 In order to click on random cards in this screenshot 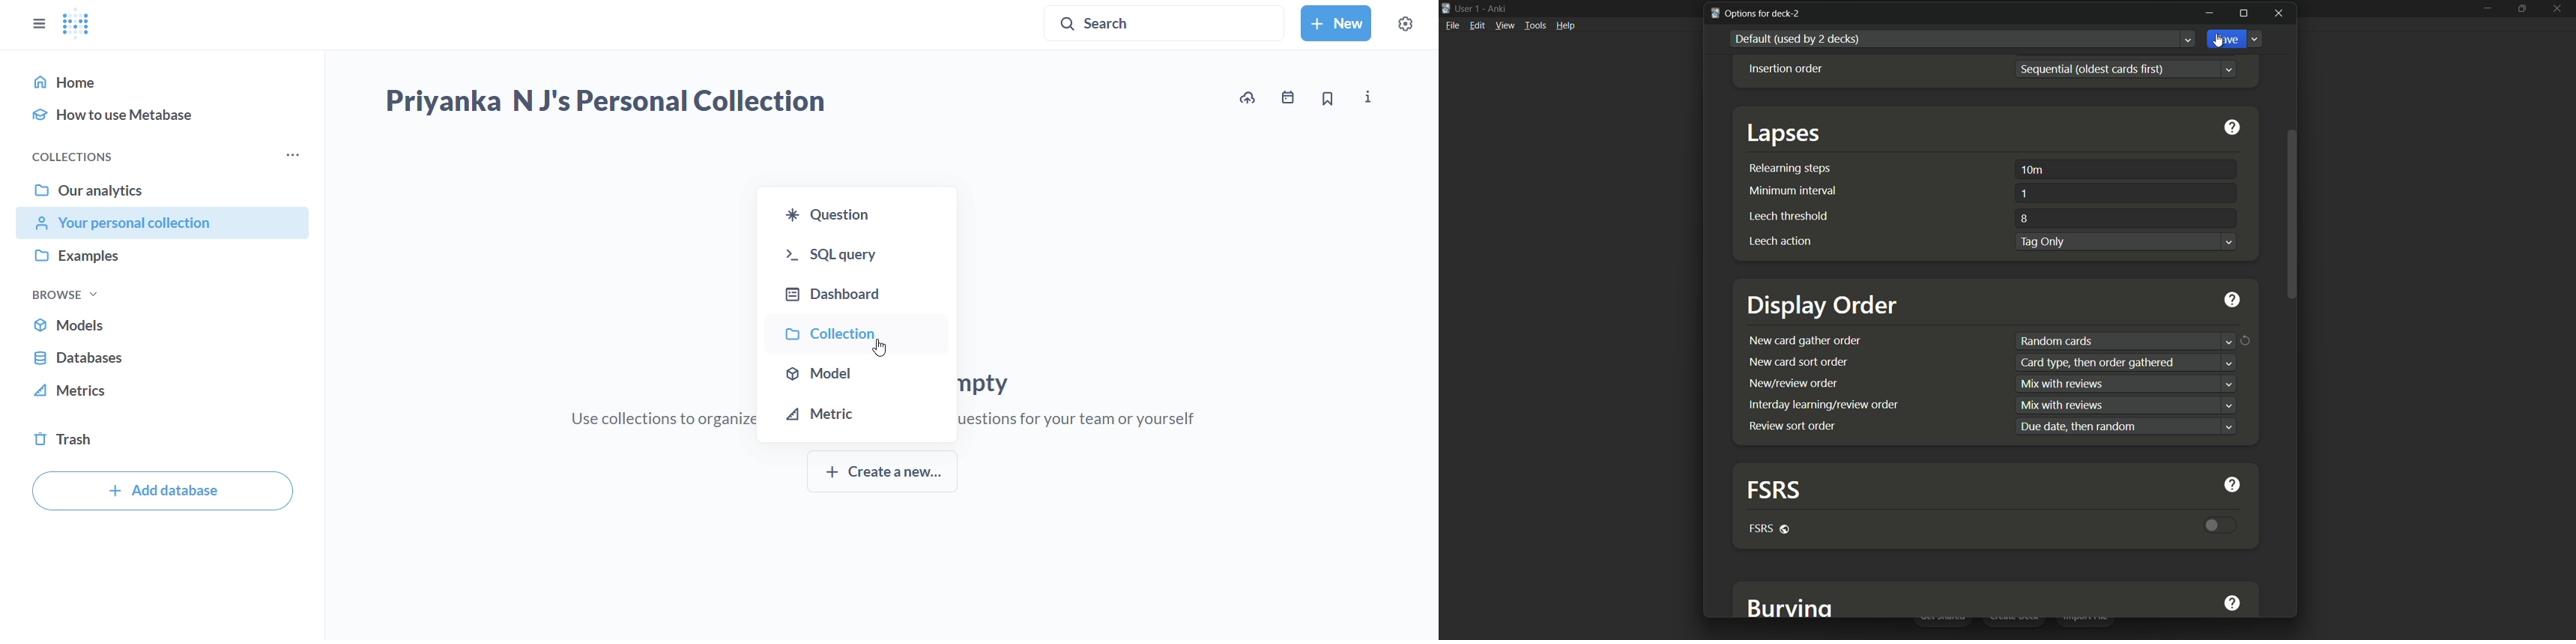, I will do `click(2057, 341)`.